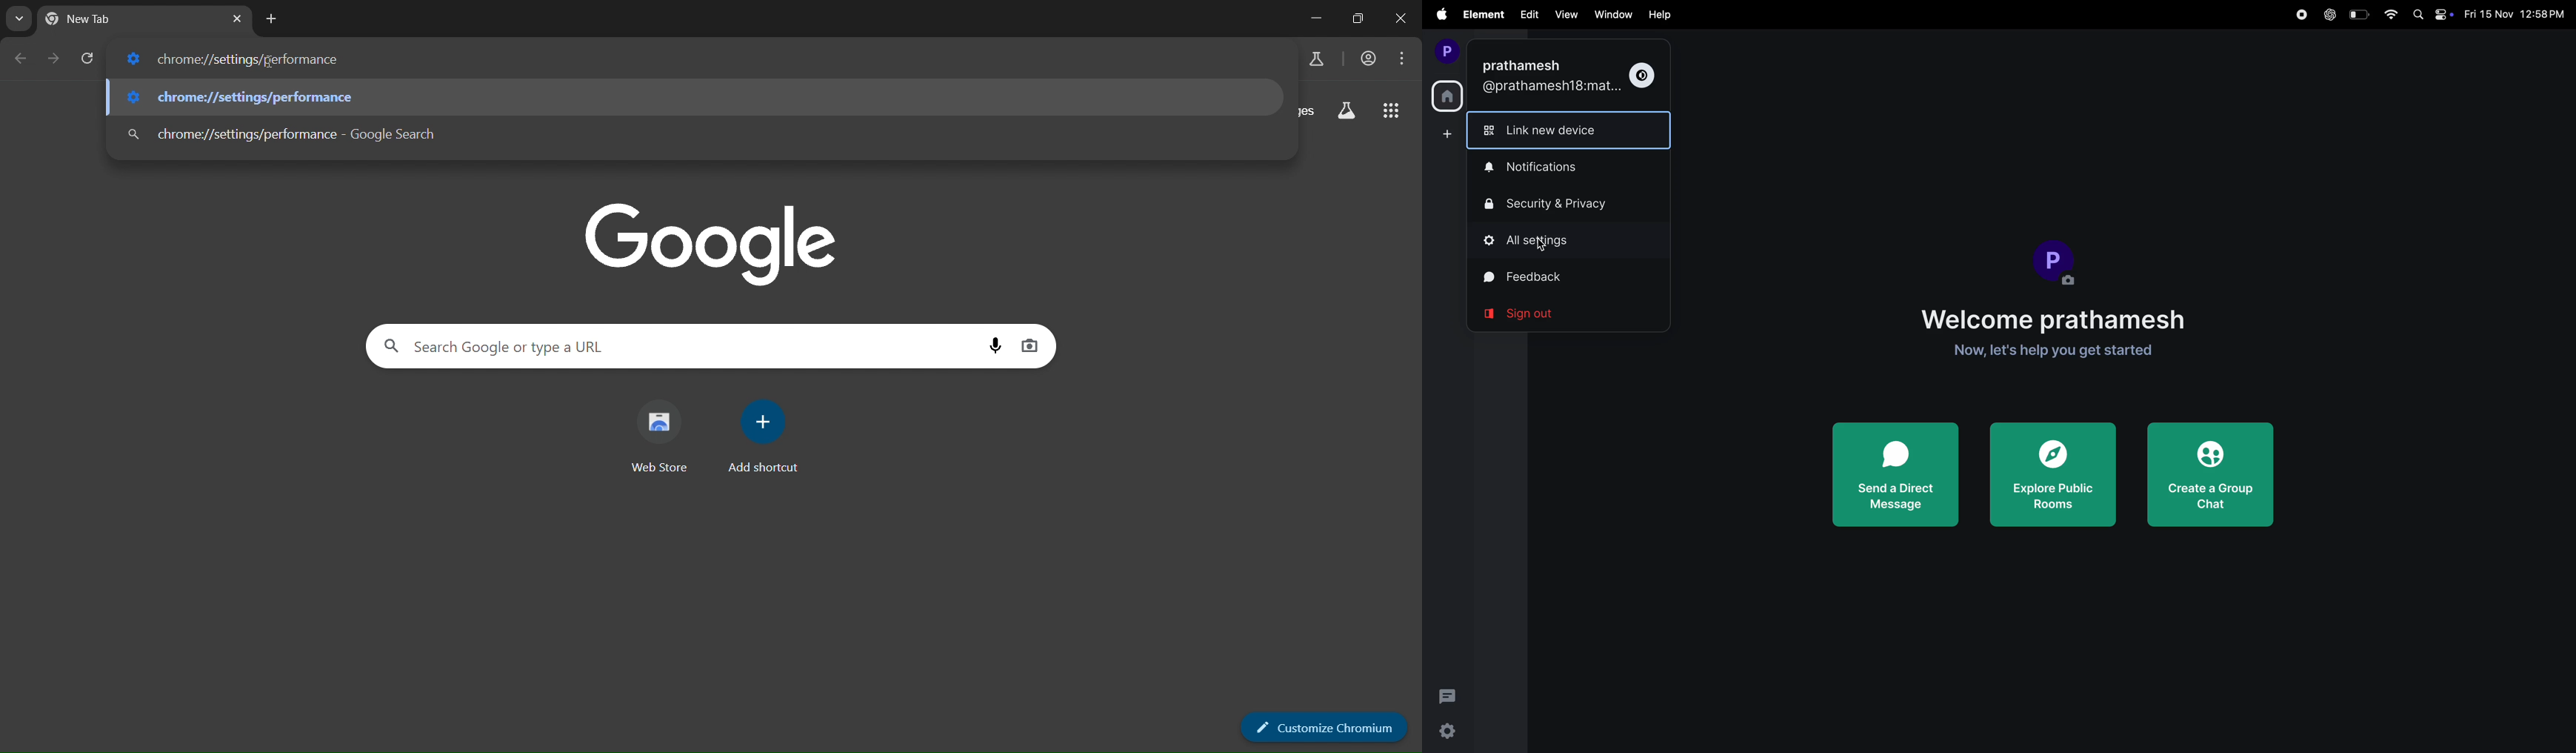  What do you see at coordinates (1450, 731) in the screenshot?
I see `settings` at bounding box center [1450, 731].